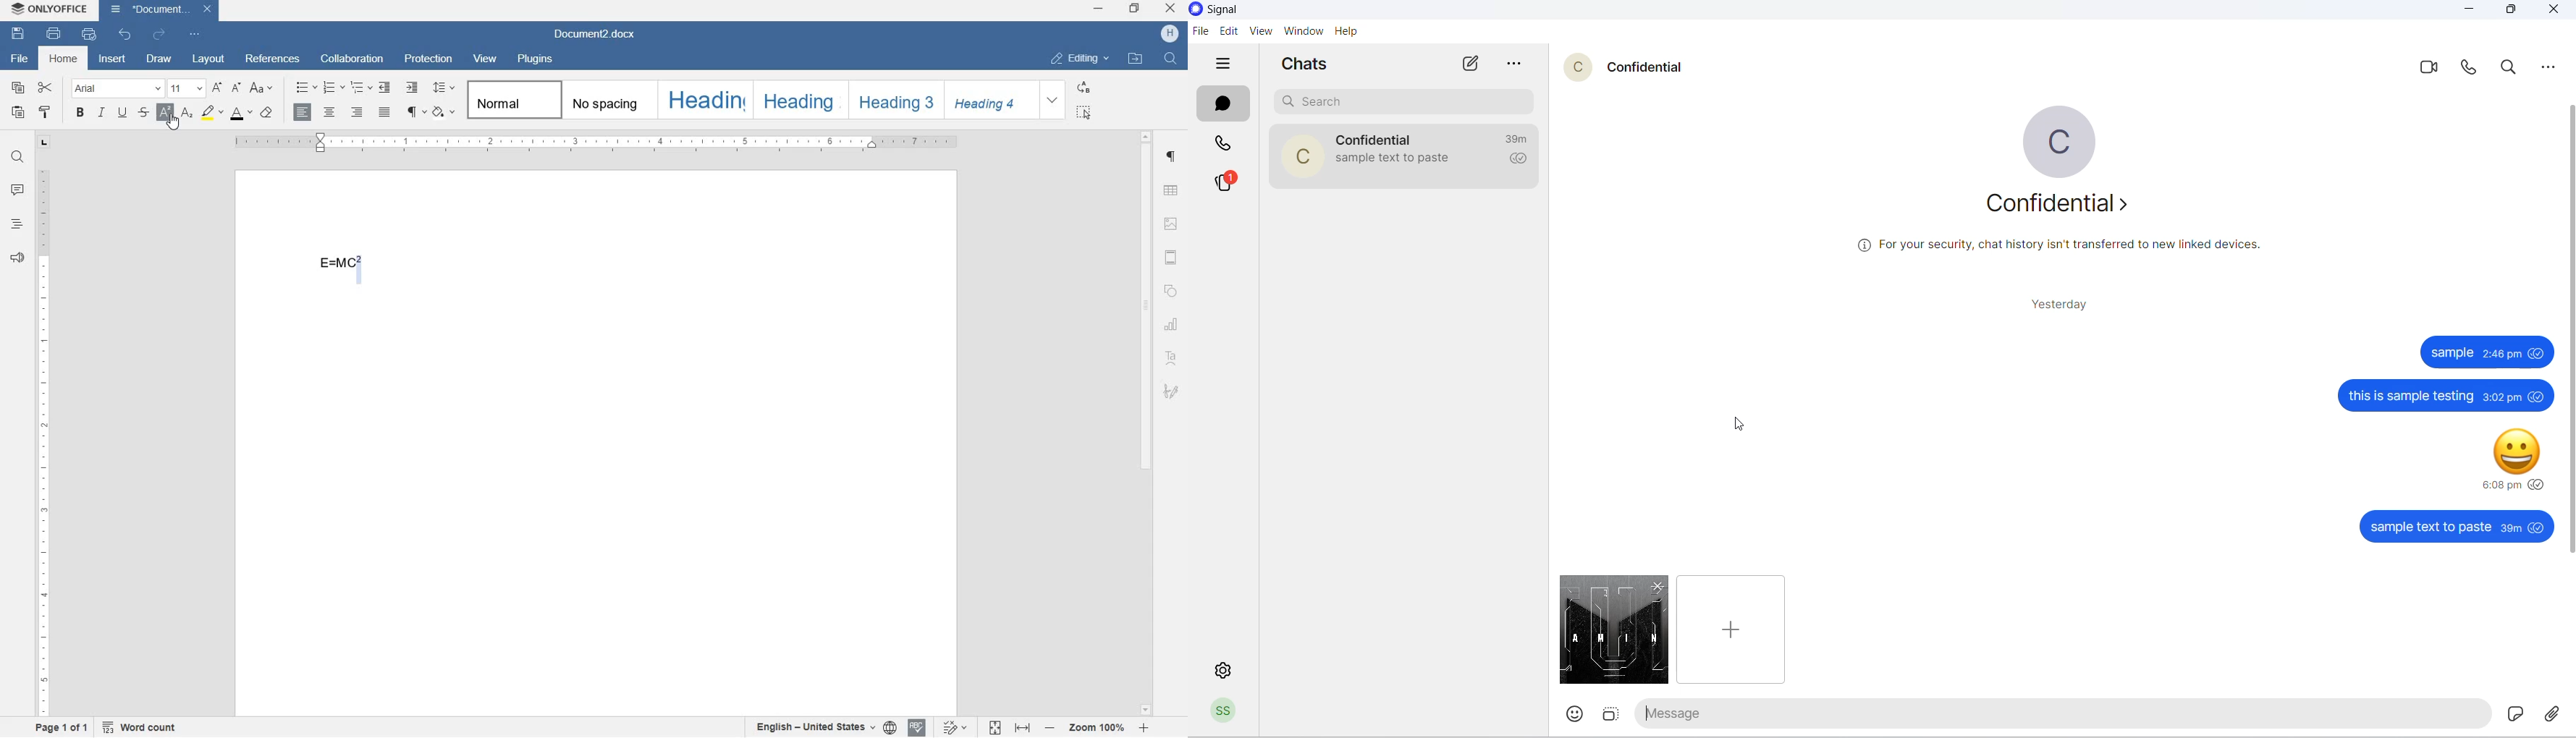 The height and width of the screenshot is (756, 2576). I want to click on shape, so click(1172, 291).